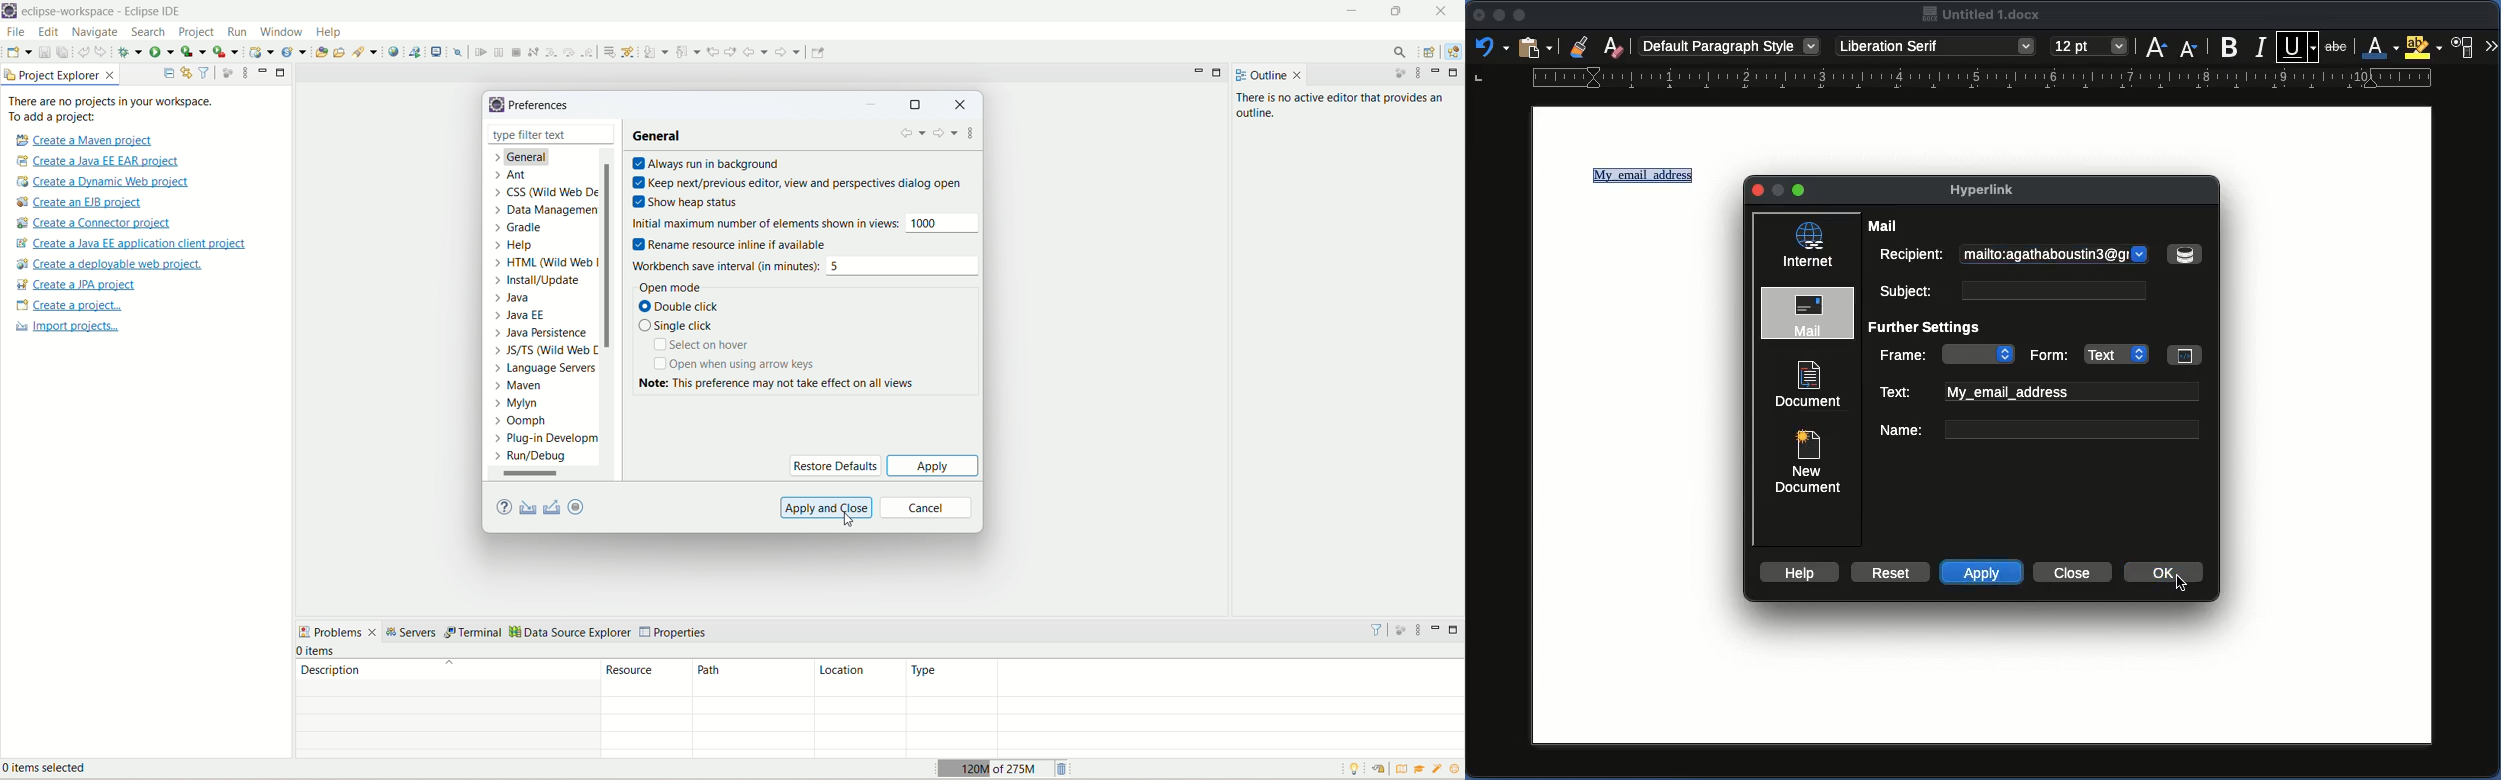 This screenshot has height=784, width=2520. I want to click on workbench save interval (in minutes): 5, so click(808, 265).